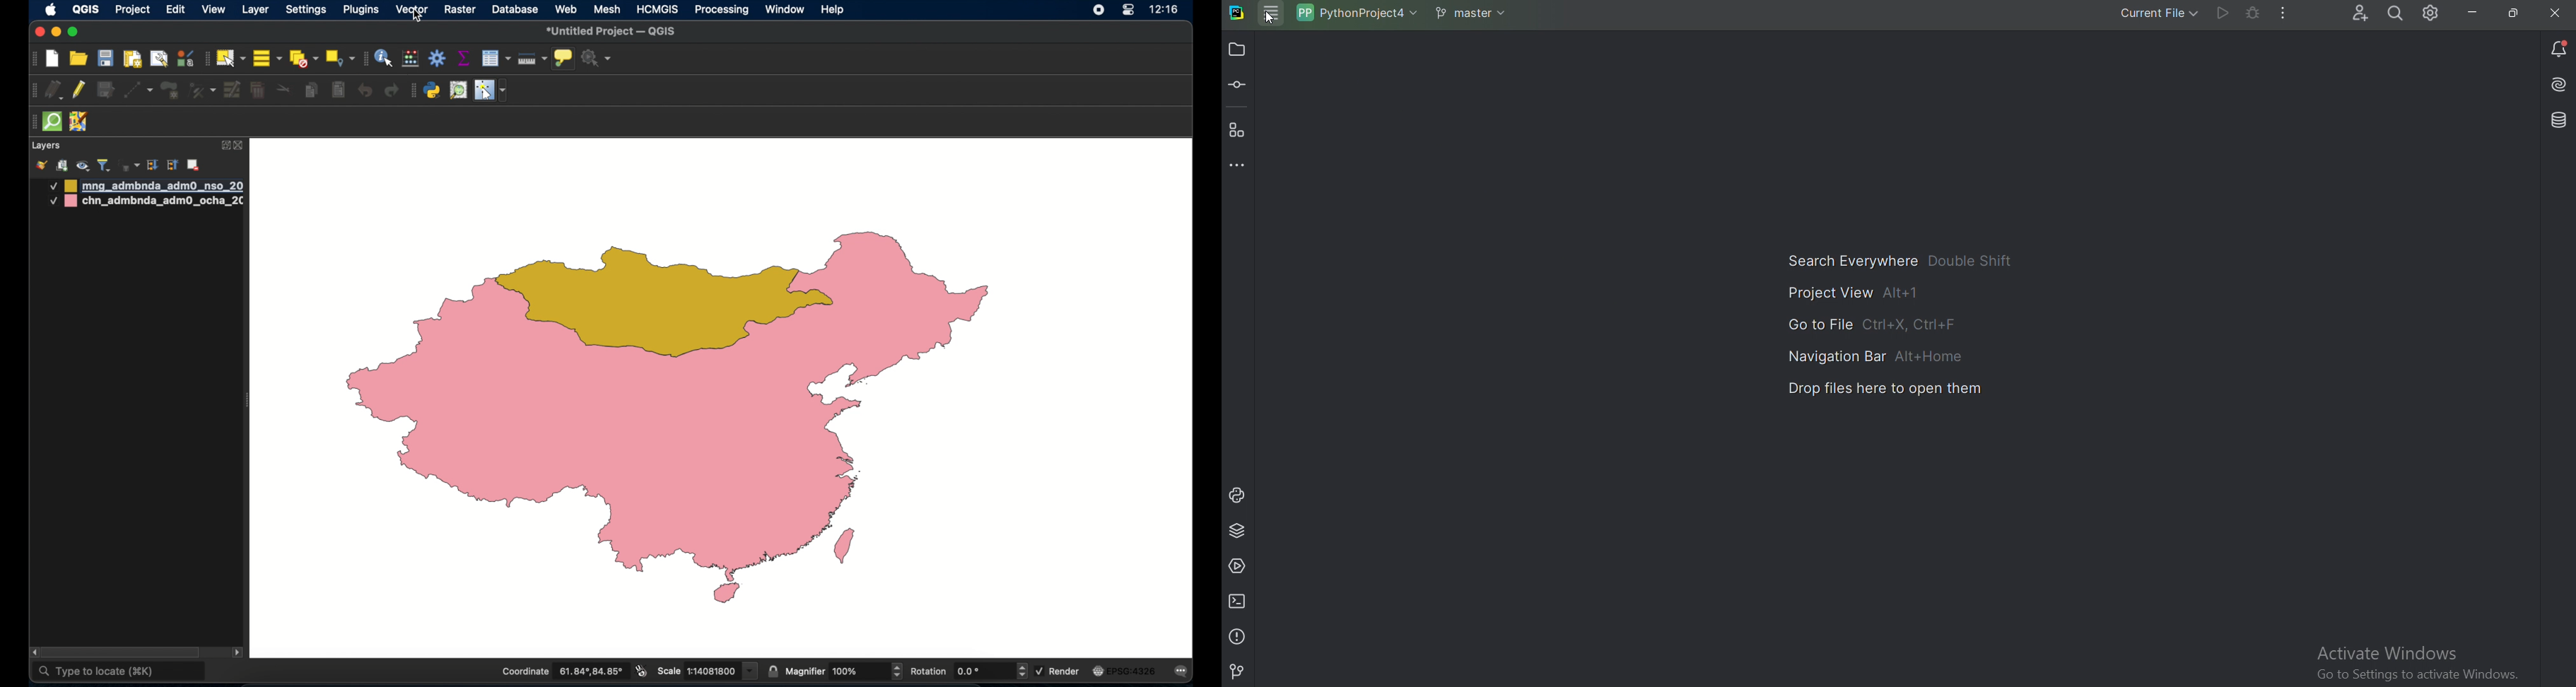  I want to click on switches mouse to configurable pointer, so click(492, 90).